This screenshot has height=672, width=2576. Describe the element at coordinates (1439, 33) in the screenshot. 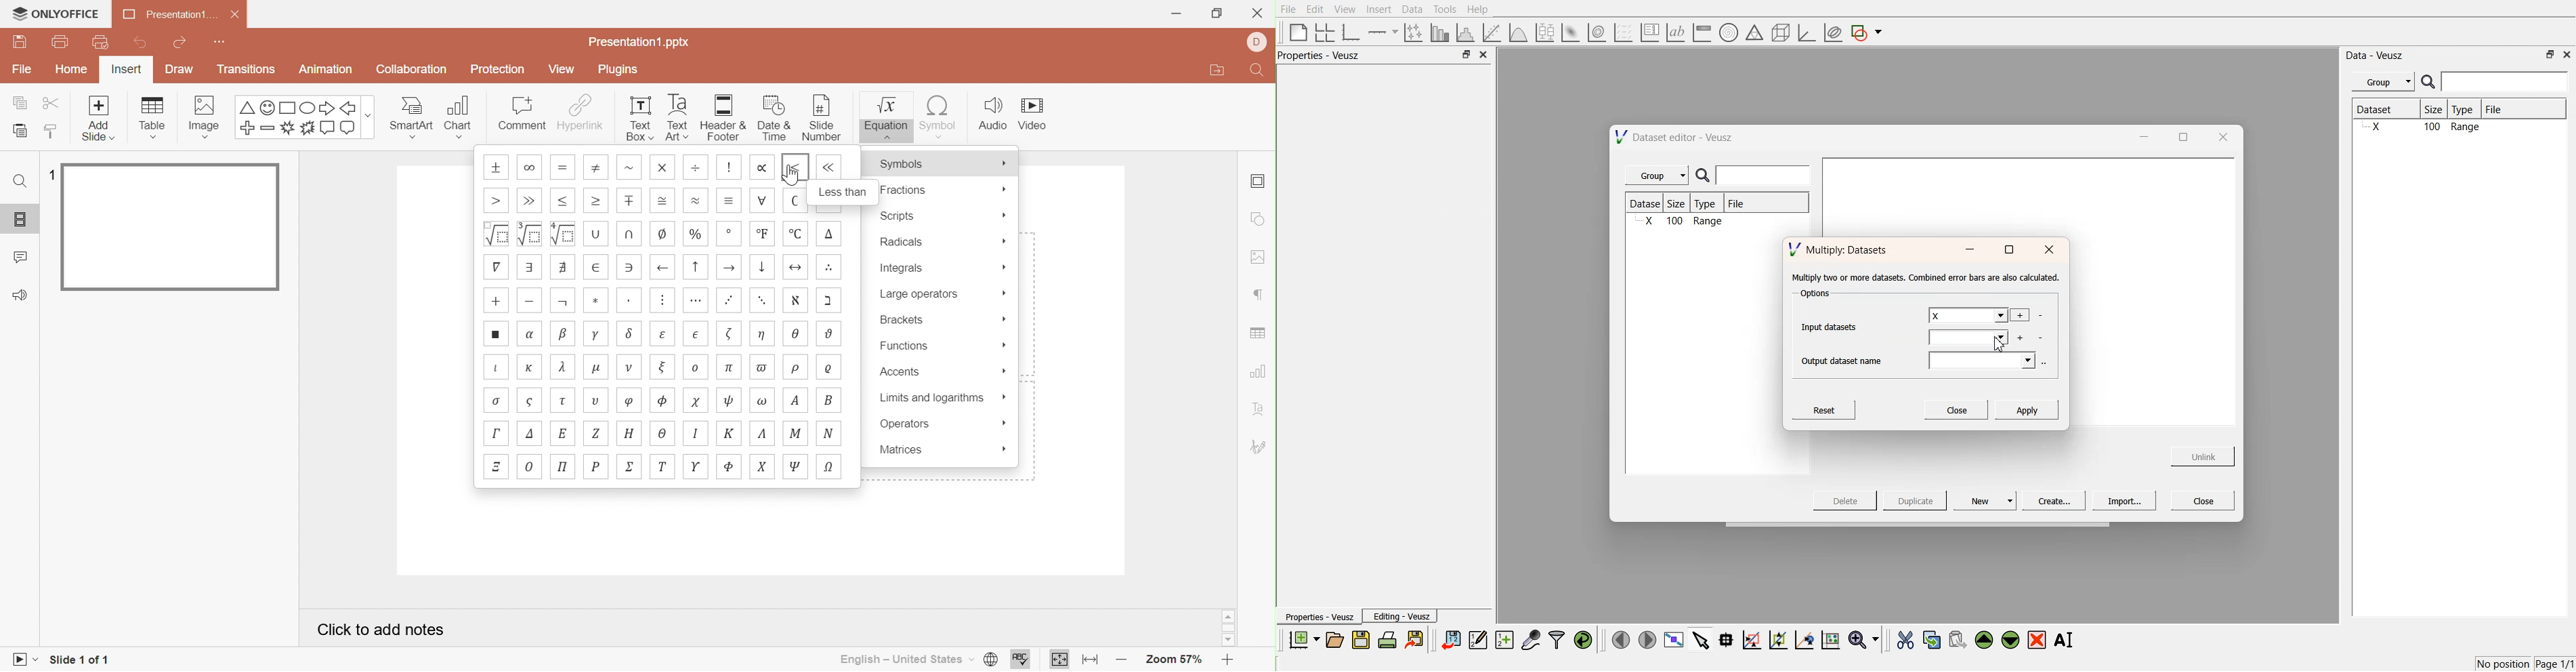

I see `plot bar chart` at that location.